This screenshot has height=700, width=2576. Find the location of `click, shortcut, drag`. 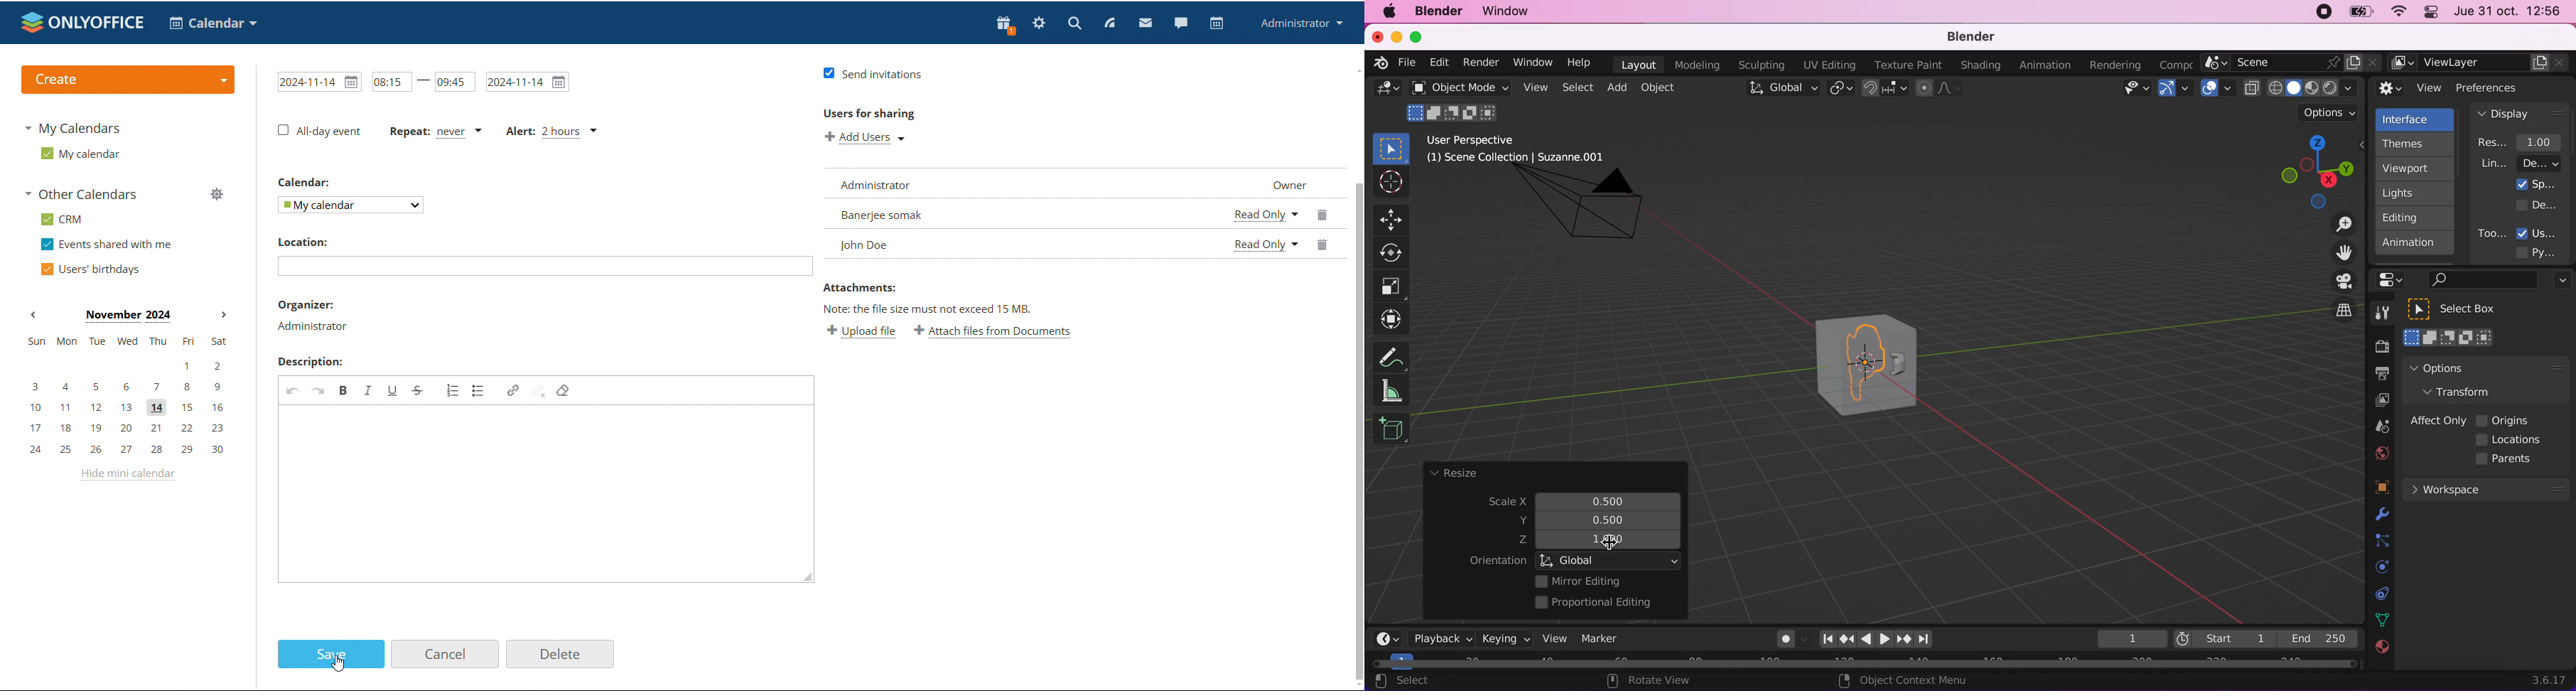

click, shortcut, drag is located at coordinates (2314, 171).